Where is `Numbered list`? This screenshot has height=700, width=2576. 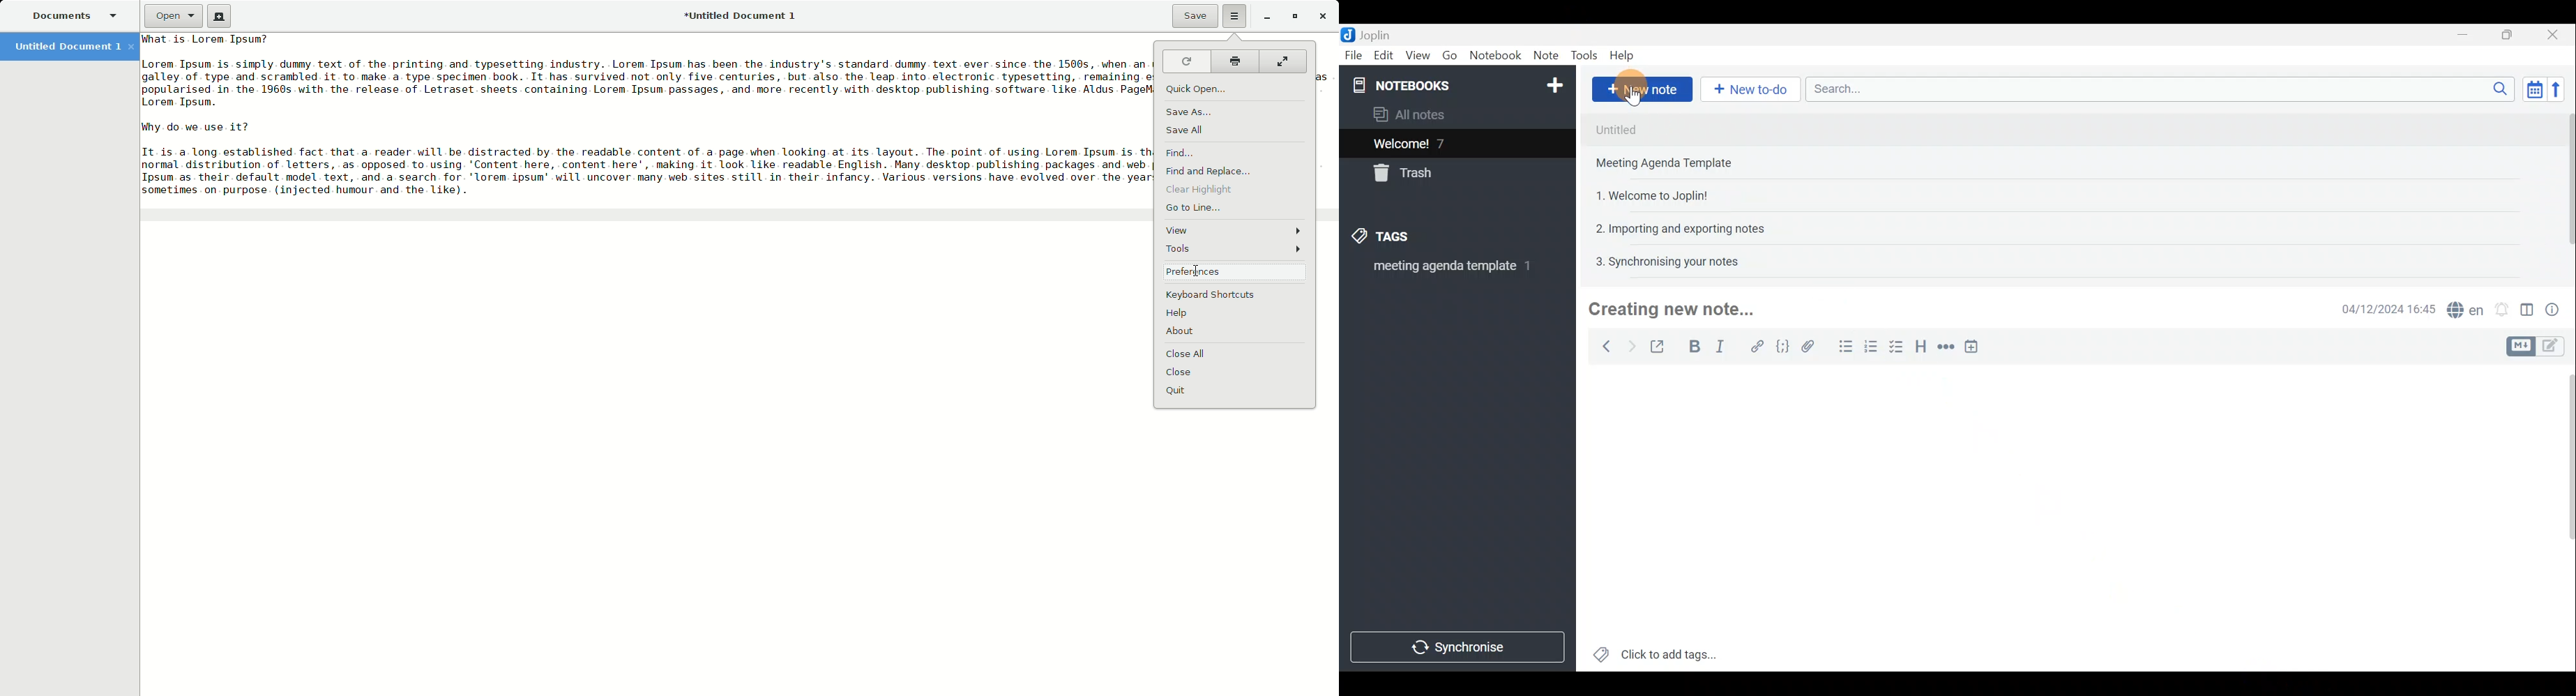
Numbered list is located at coordinates (1874, 350).